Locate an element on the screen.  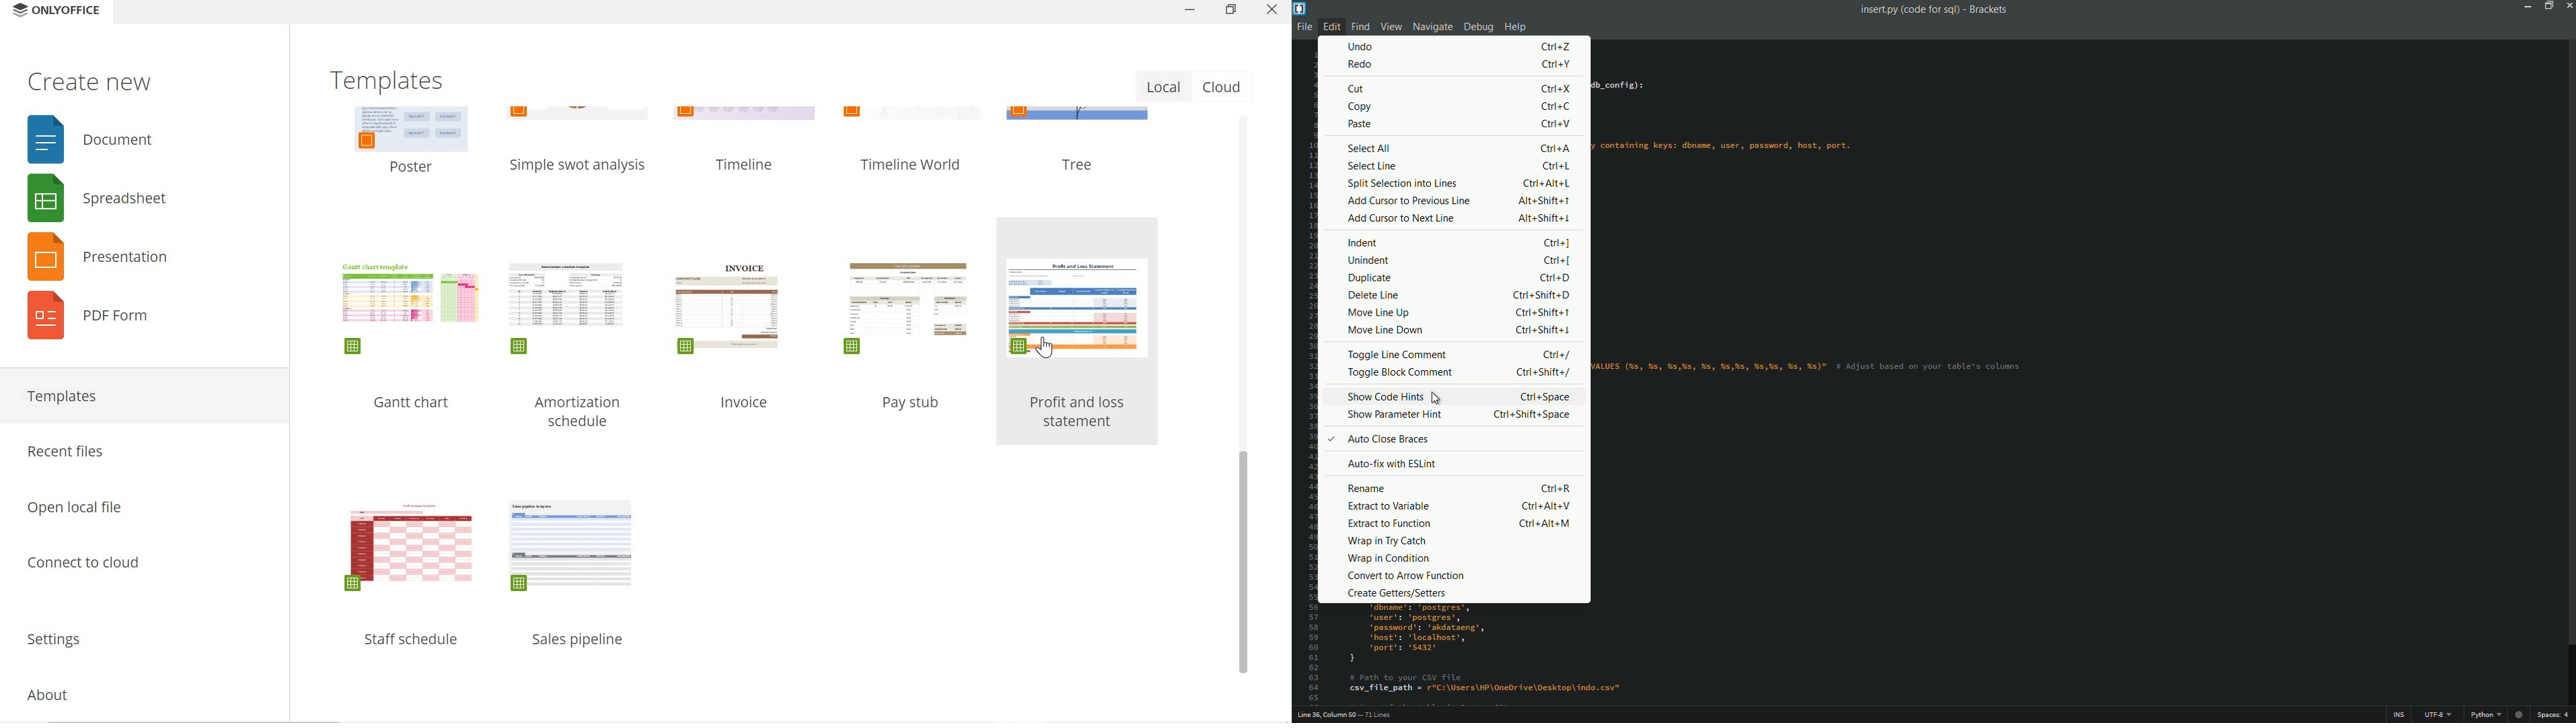
keyboard shortcut is located at coordinates (1541, 296).